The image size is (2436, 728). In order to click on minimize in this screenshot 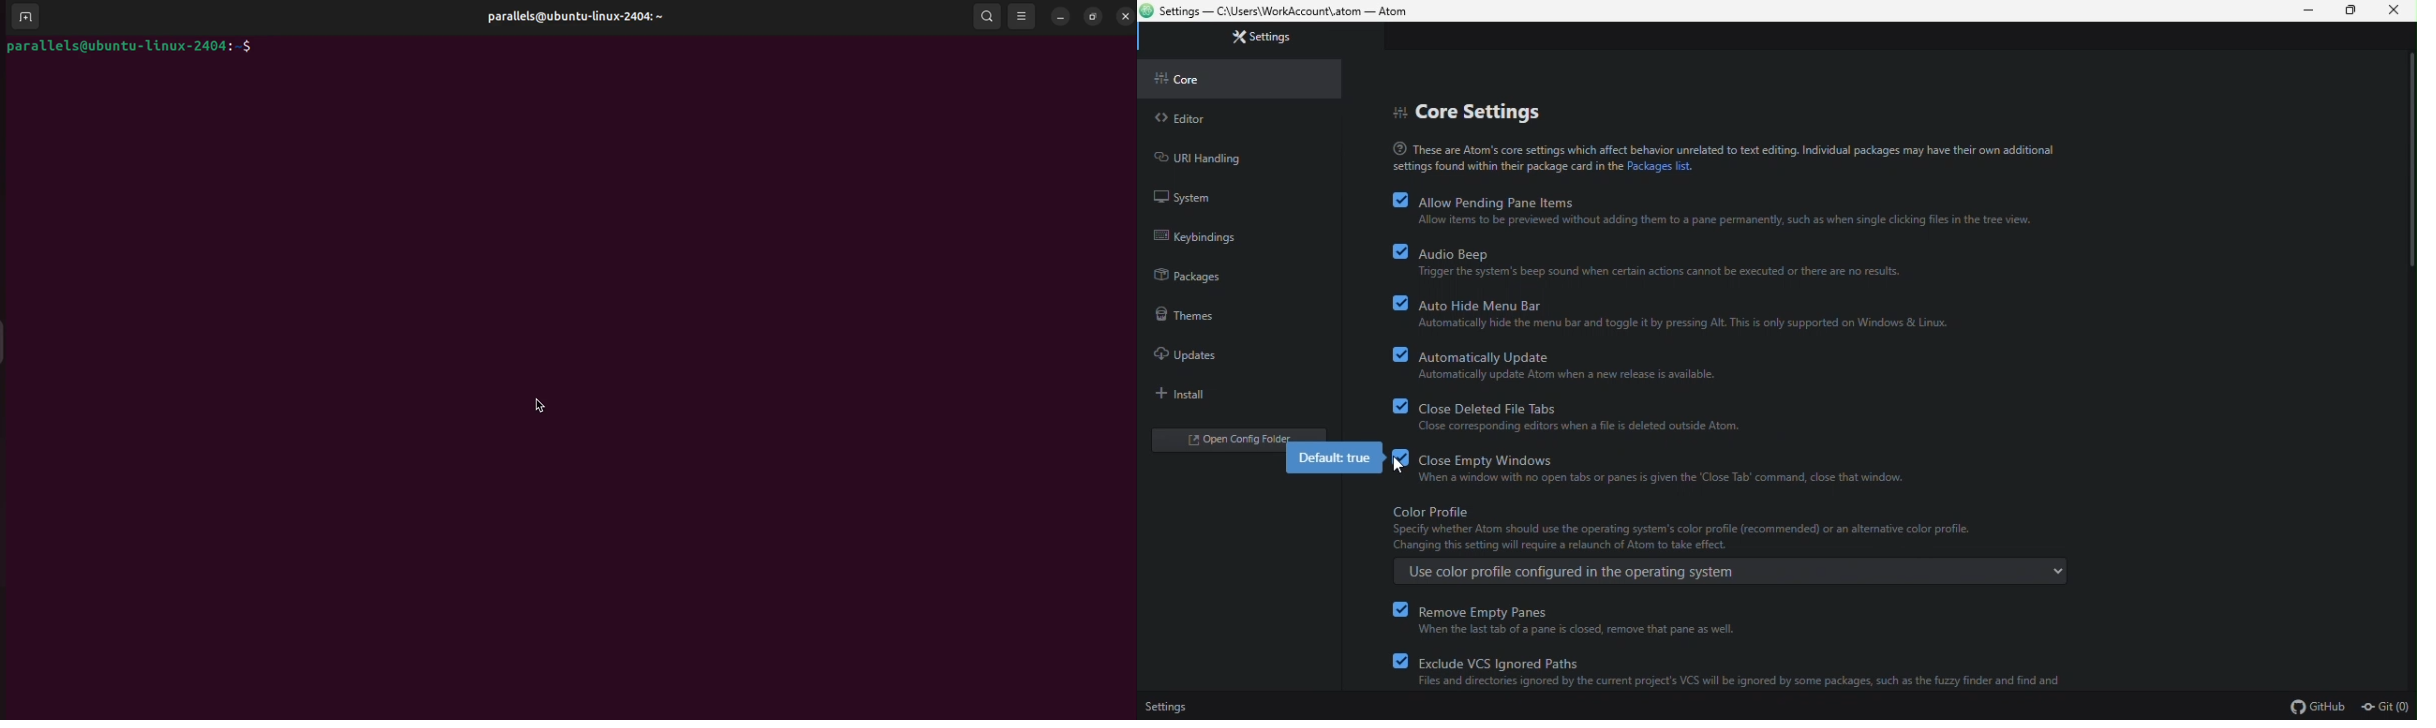, I will do `click(1061, 16)`.